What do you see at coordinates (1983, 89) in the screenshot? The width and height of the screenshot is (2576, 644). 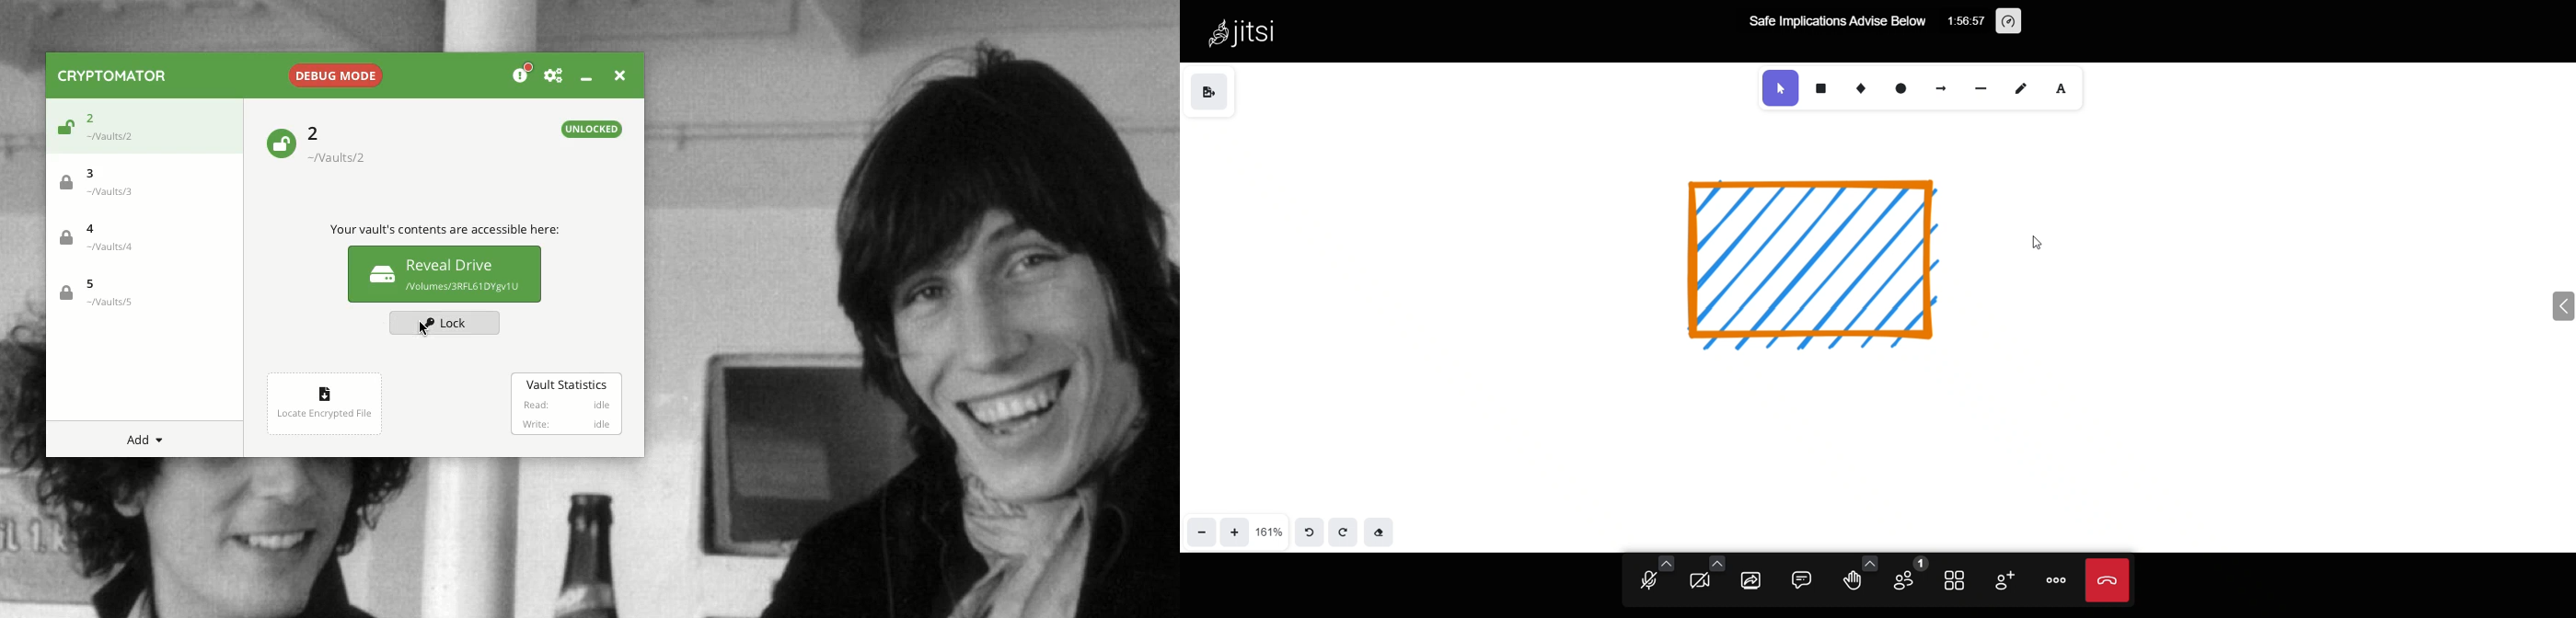 I see `line` at bounding box center [1983, 89].